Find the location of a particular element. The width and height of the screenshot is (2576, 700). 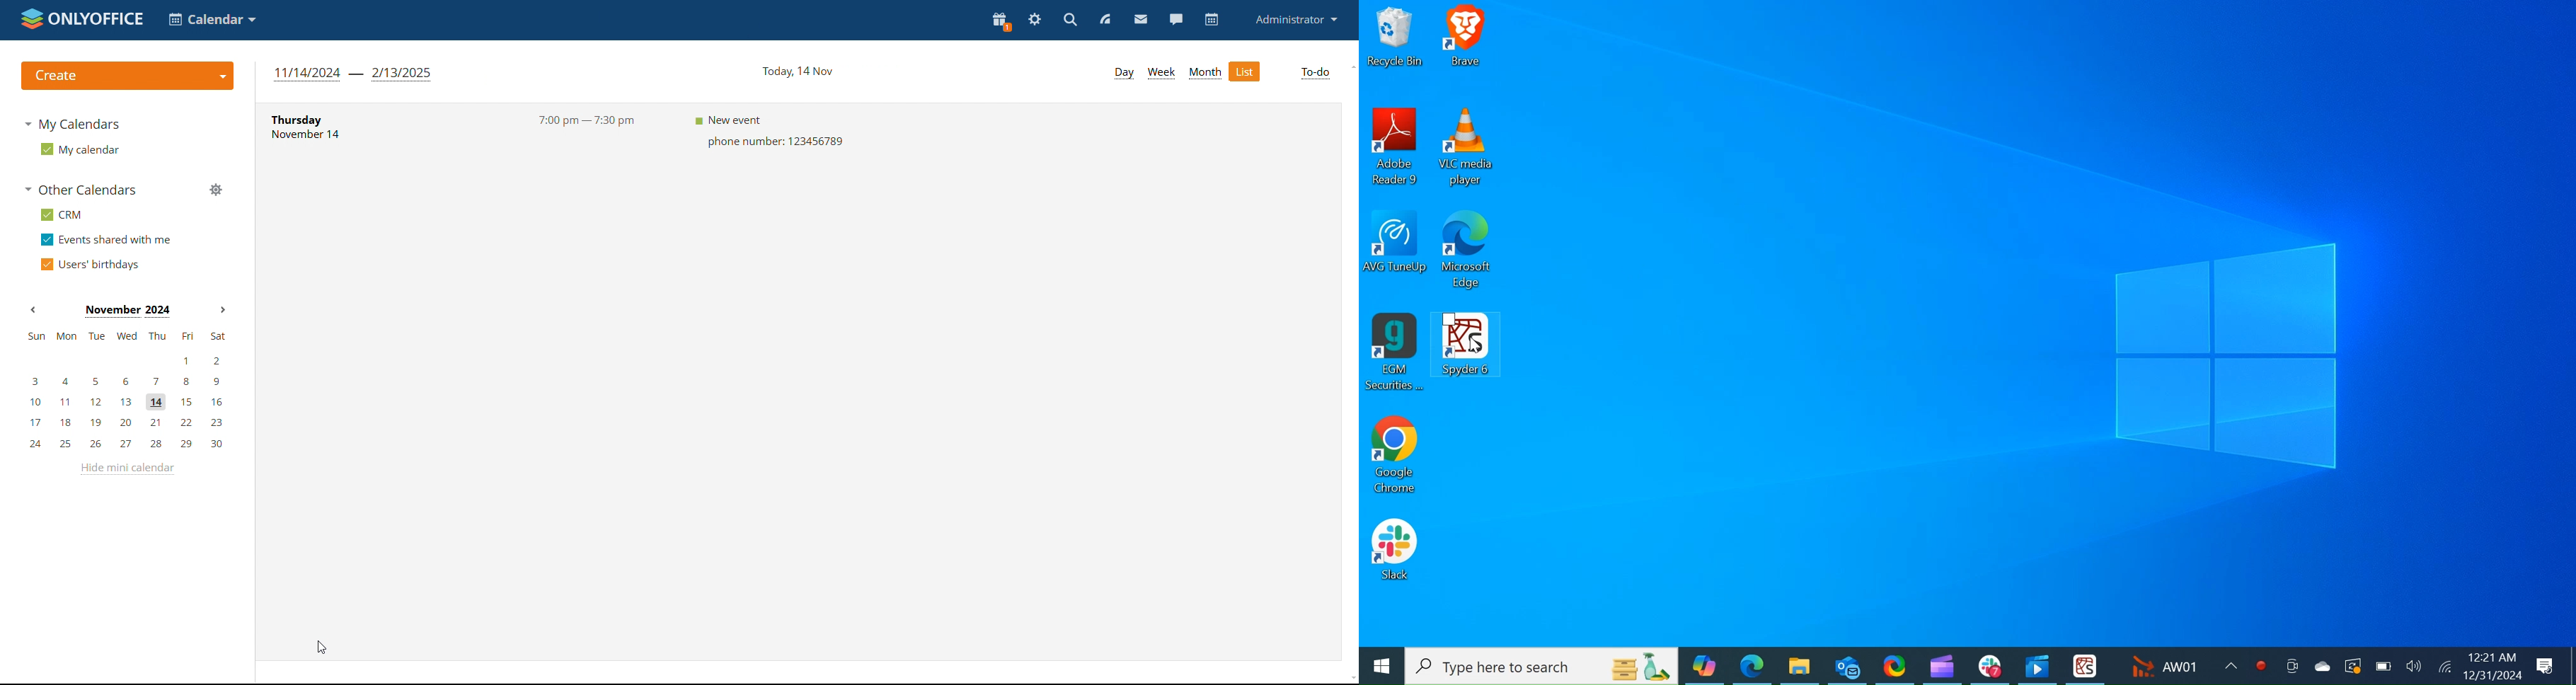

logo is located at coordinates (82, 20).